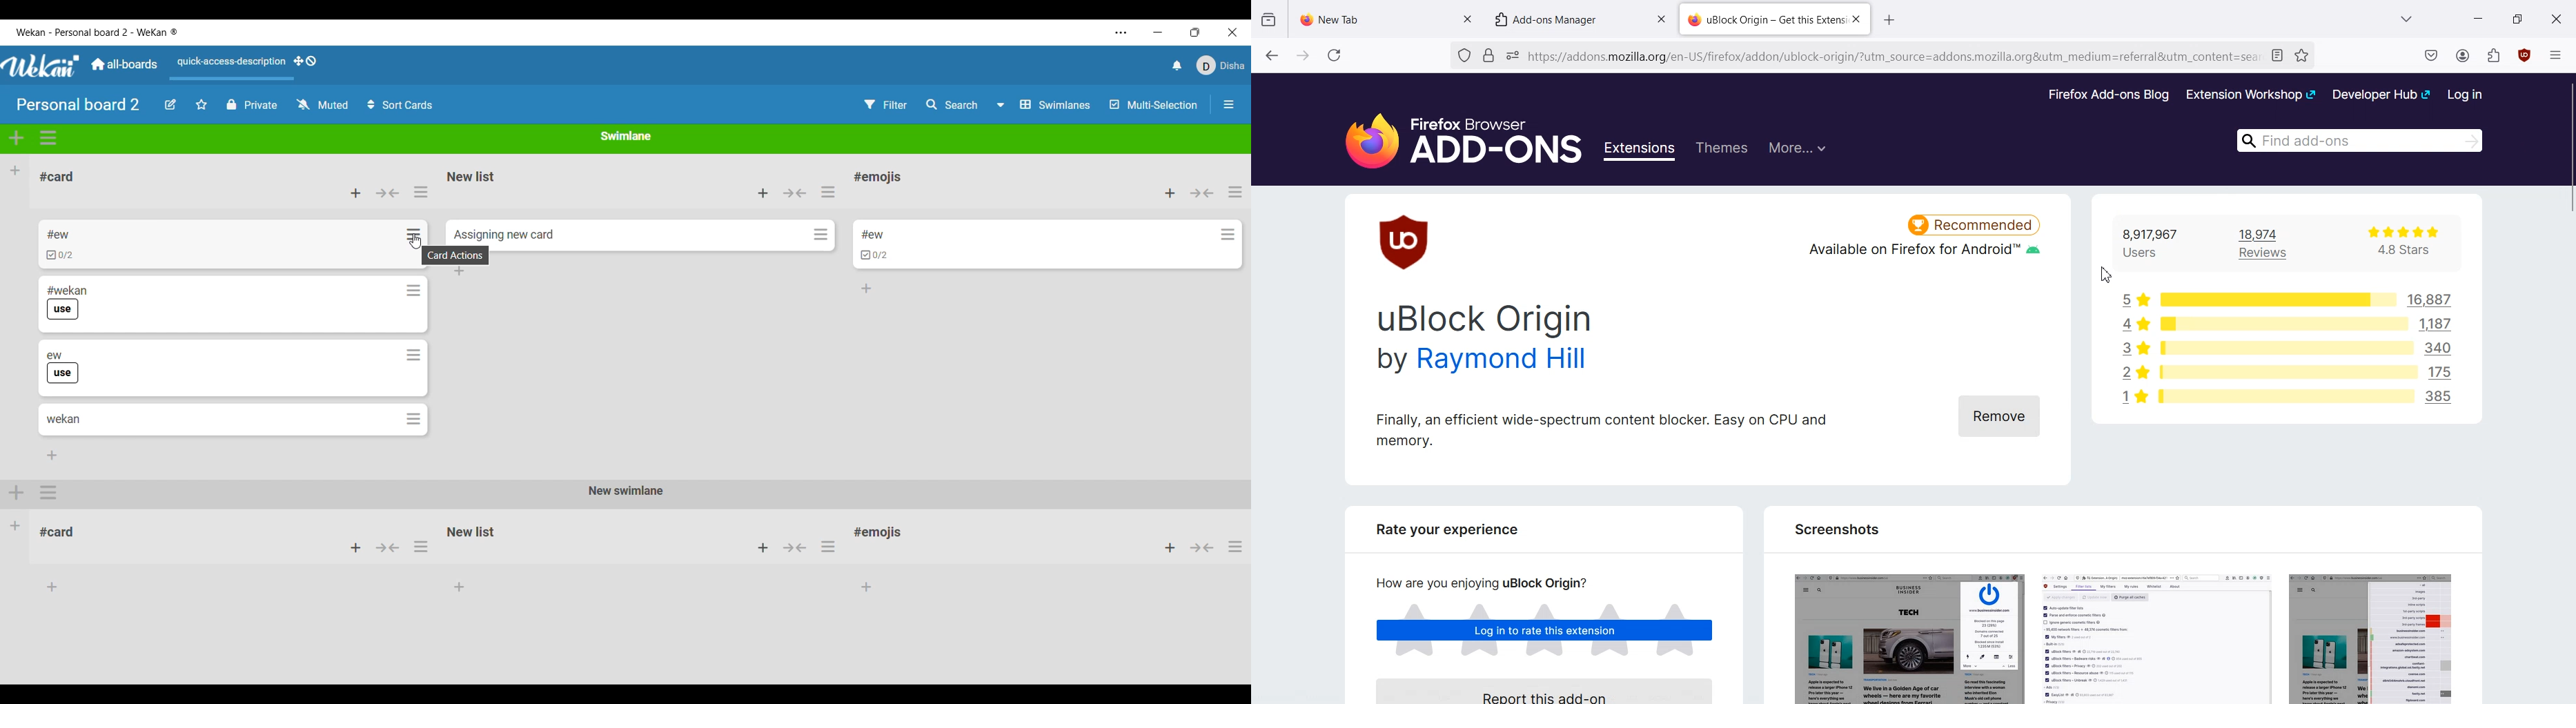 Image resolution: width=2576 pixels, height=728 pixels. Describe the element at coordinates (1158, 33) in the screenshot. I see `Minimize` at that location.